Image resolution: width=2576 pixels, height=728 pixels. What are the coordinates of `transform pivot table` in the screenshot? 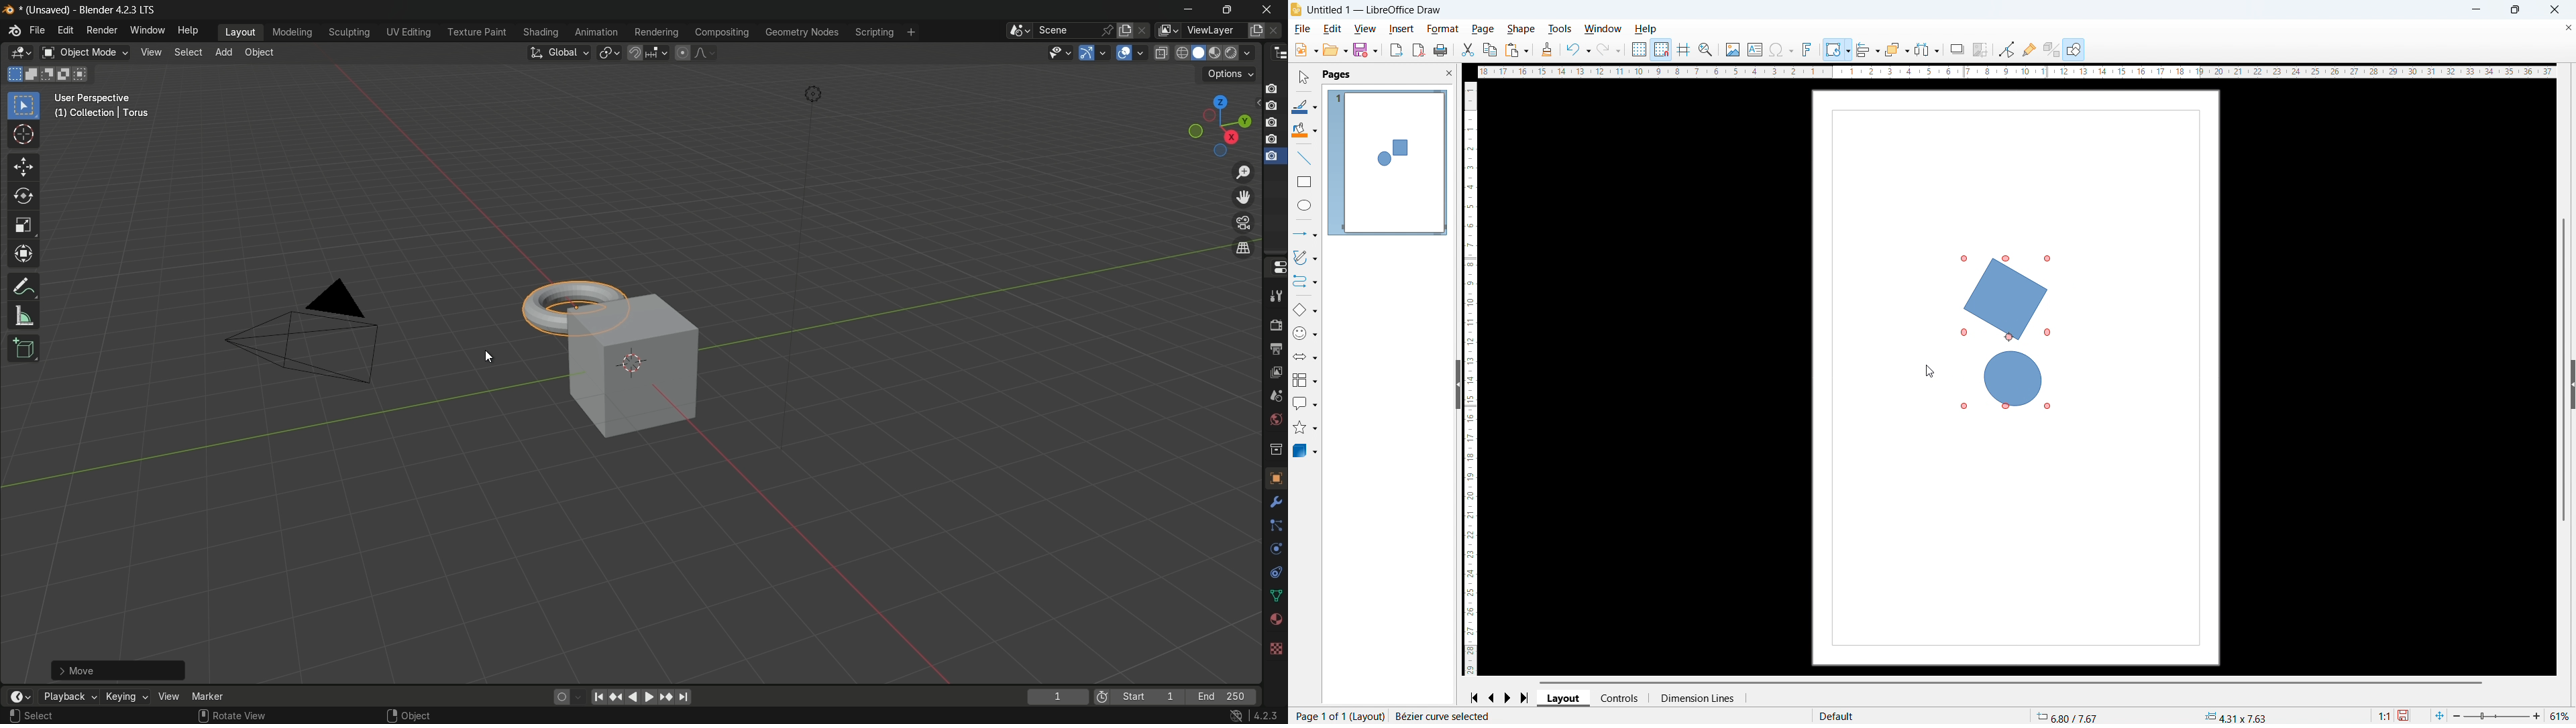 It's located at (608, 52).